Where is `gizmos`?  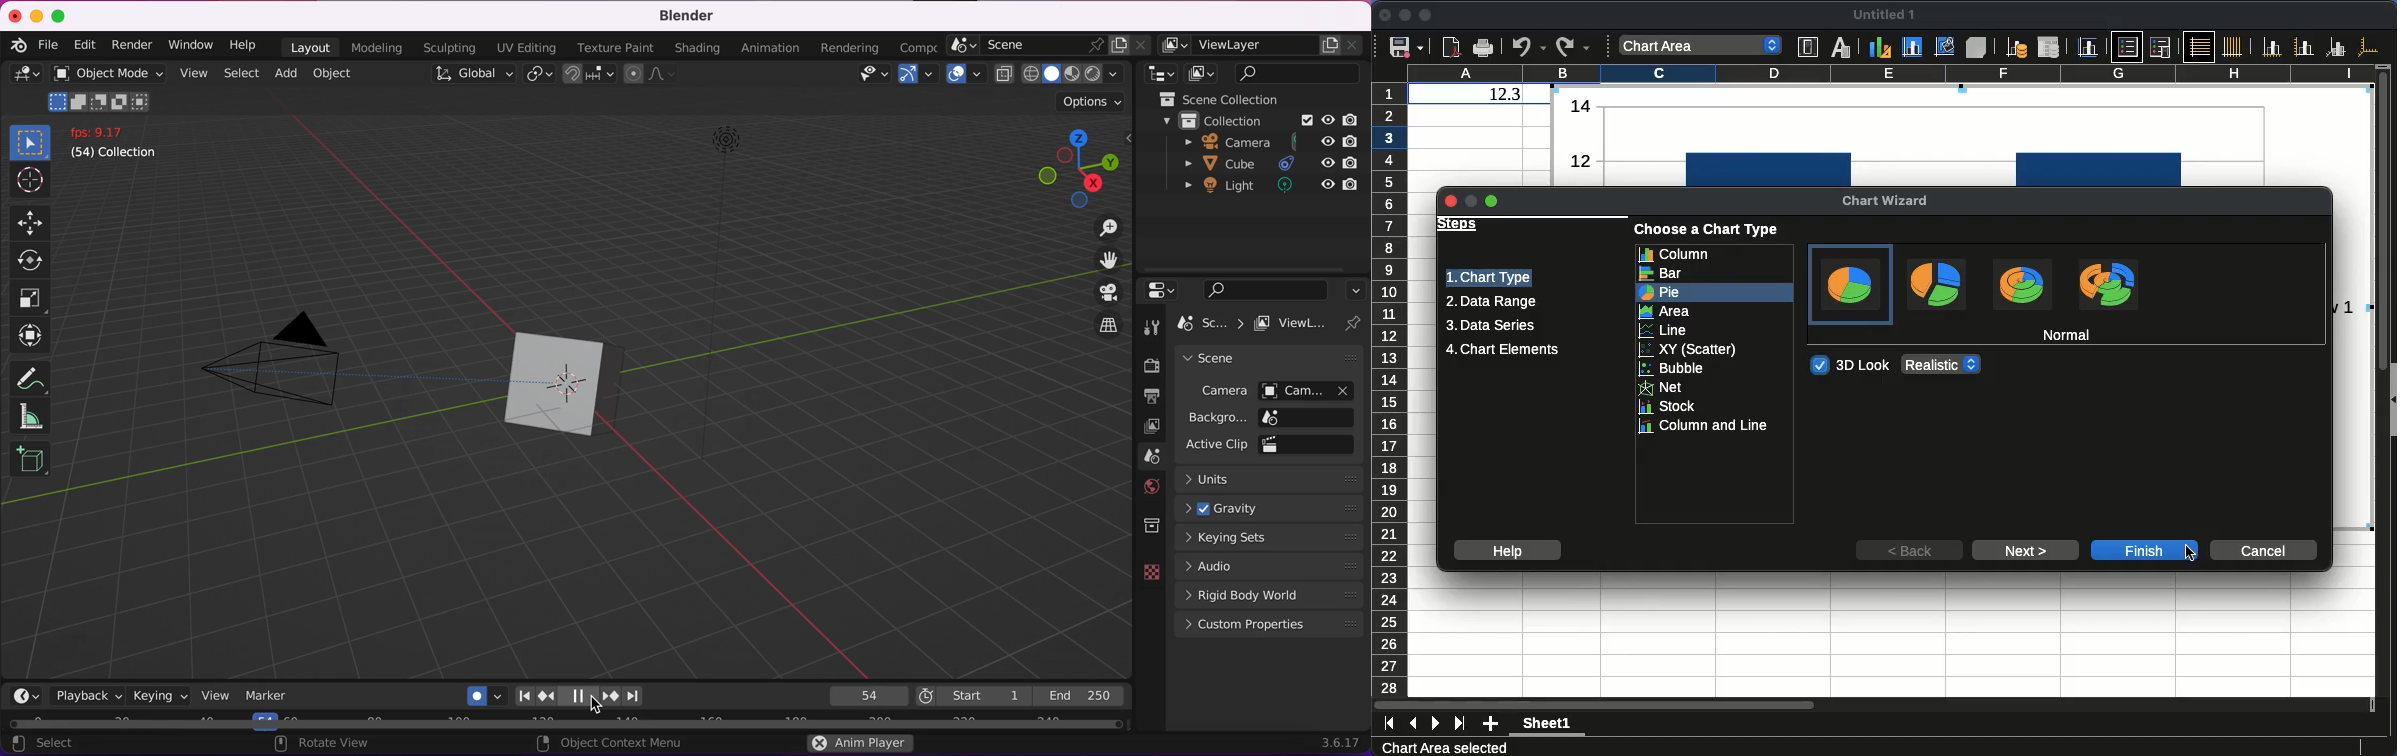 gizmos is located at coordinates (914, 76).